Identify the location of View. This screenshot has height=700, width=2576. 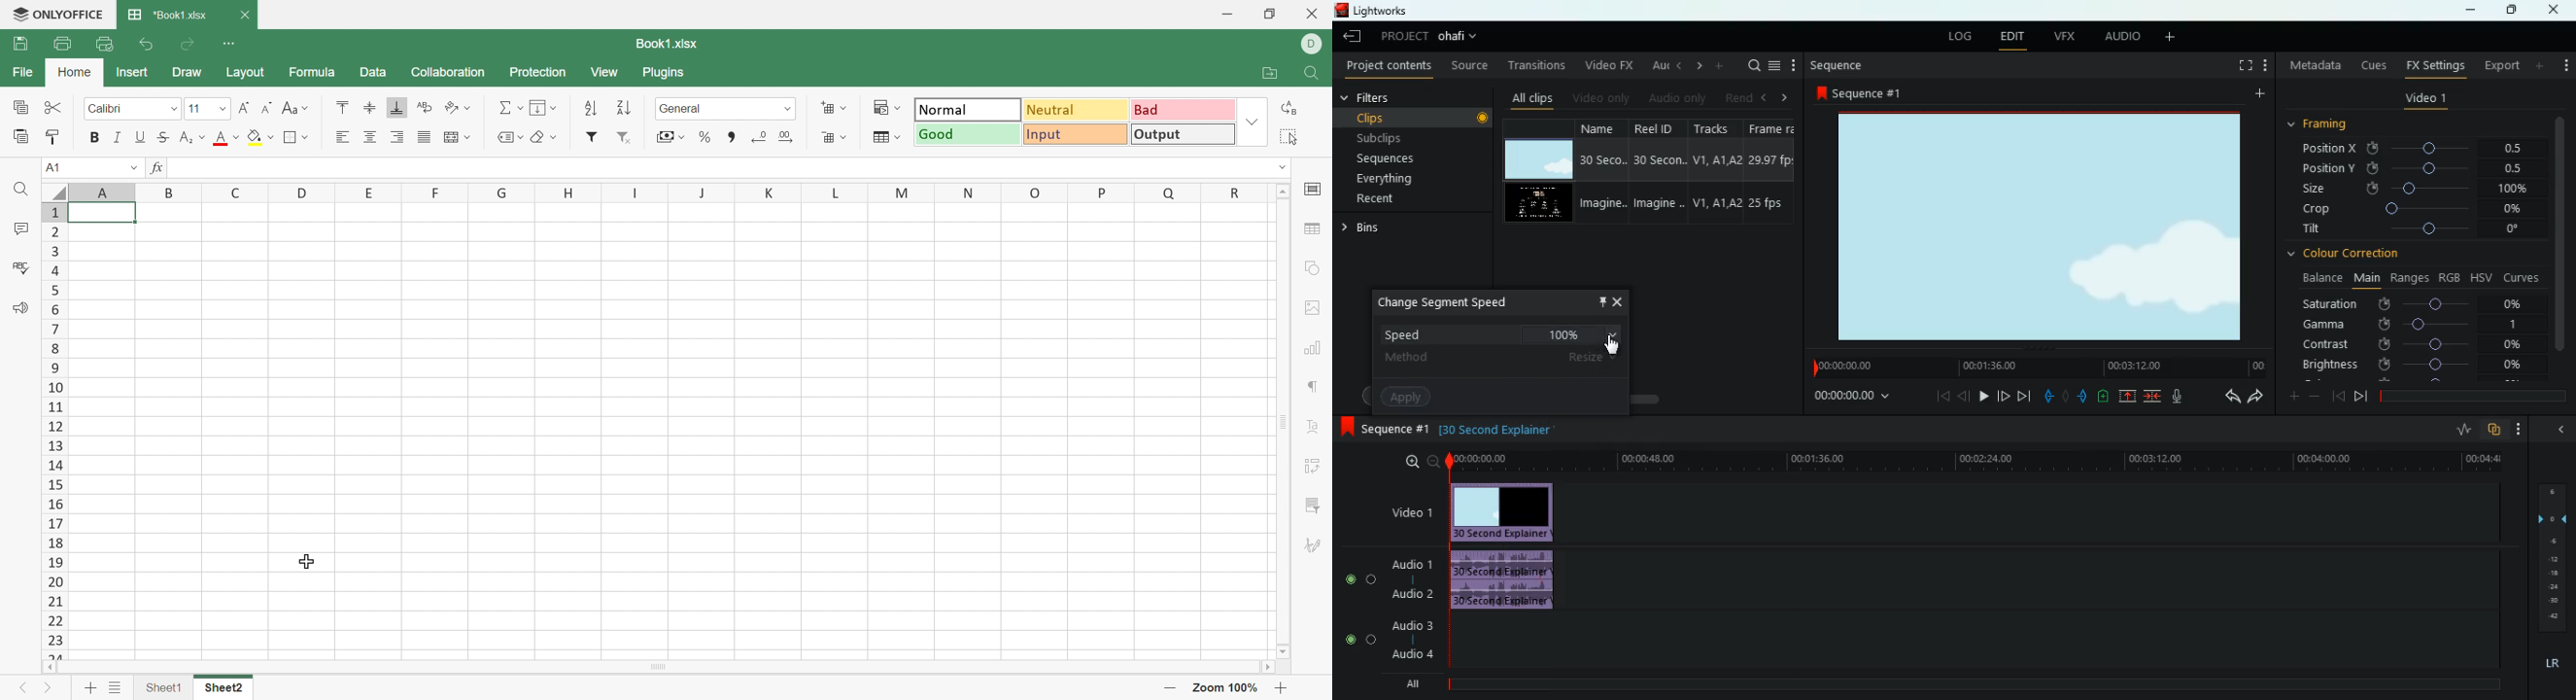
(603, 72).